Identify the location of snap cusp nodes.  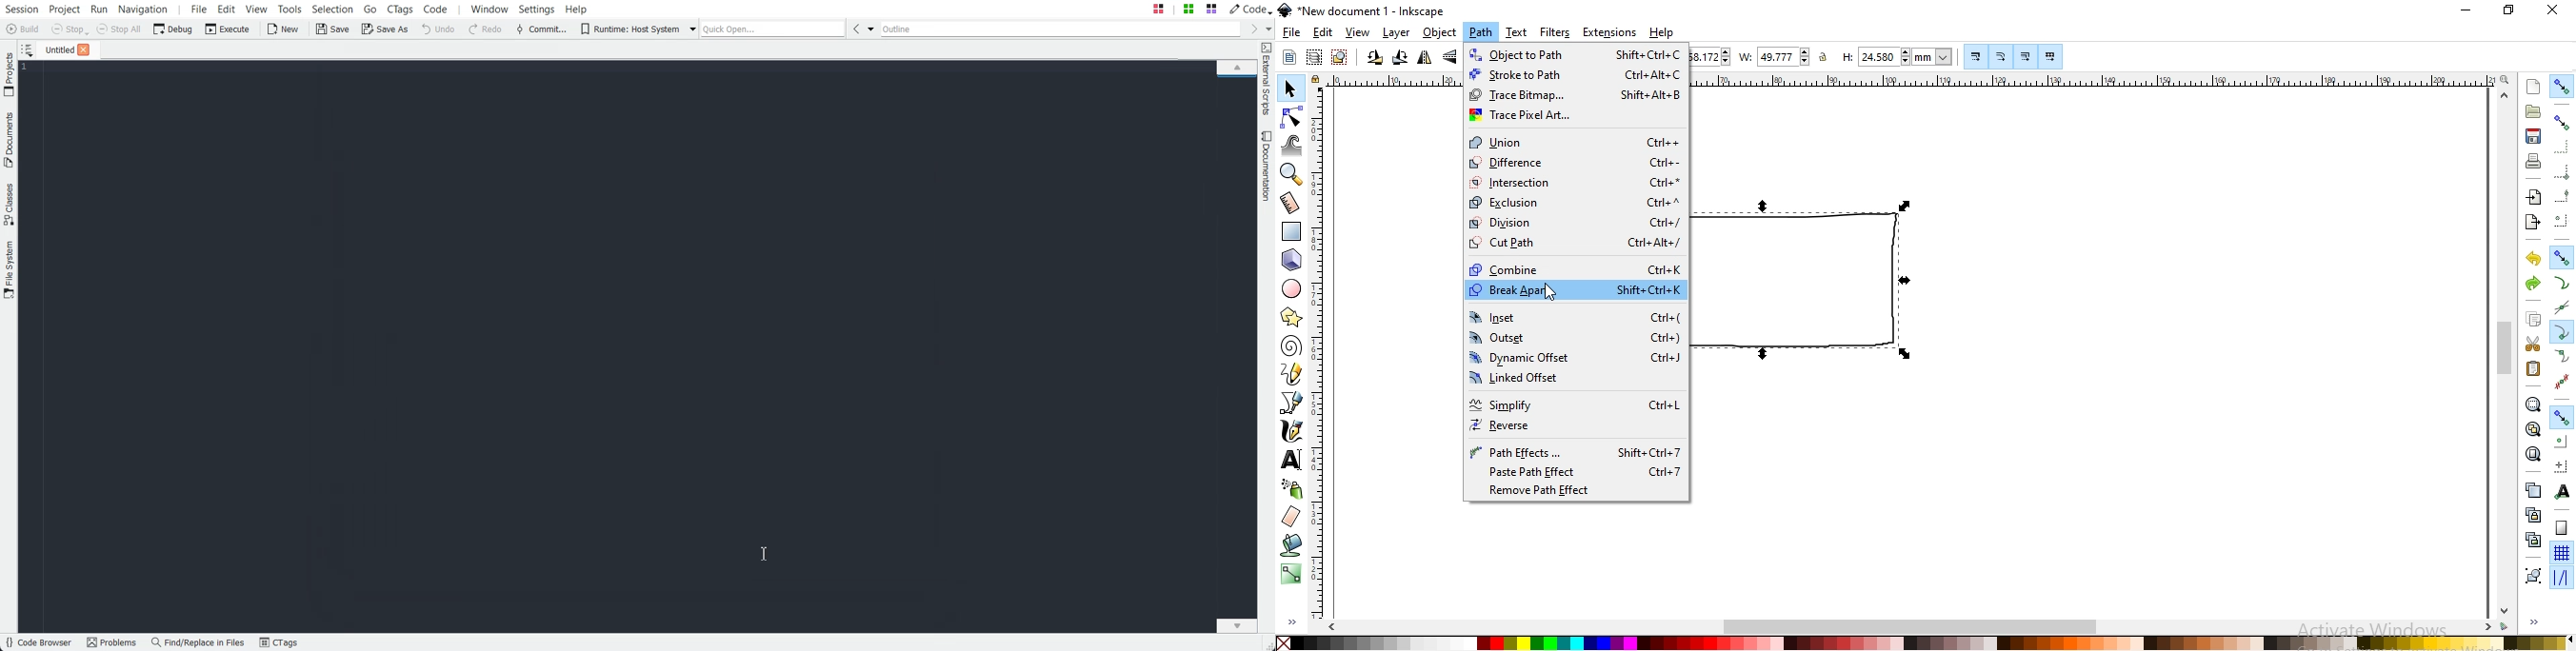
(2561, 331).